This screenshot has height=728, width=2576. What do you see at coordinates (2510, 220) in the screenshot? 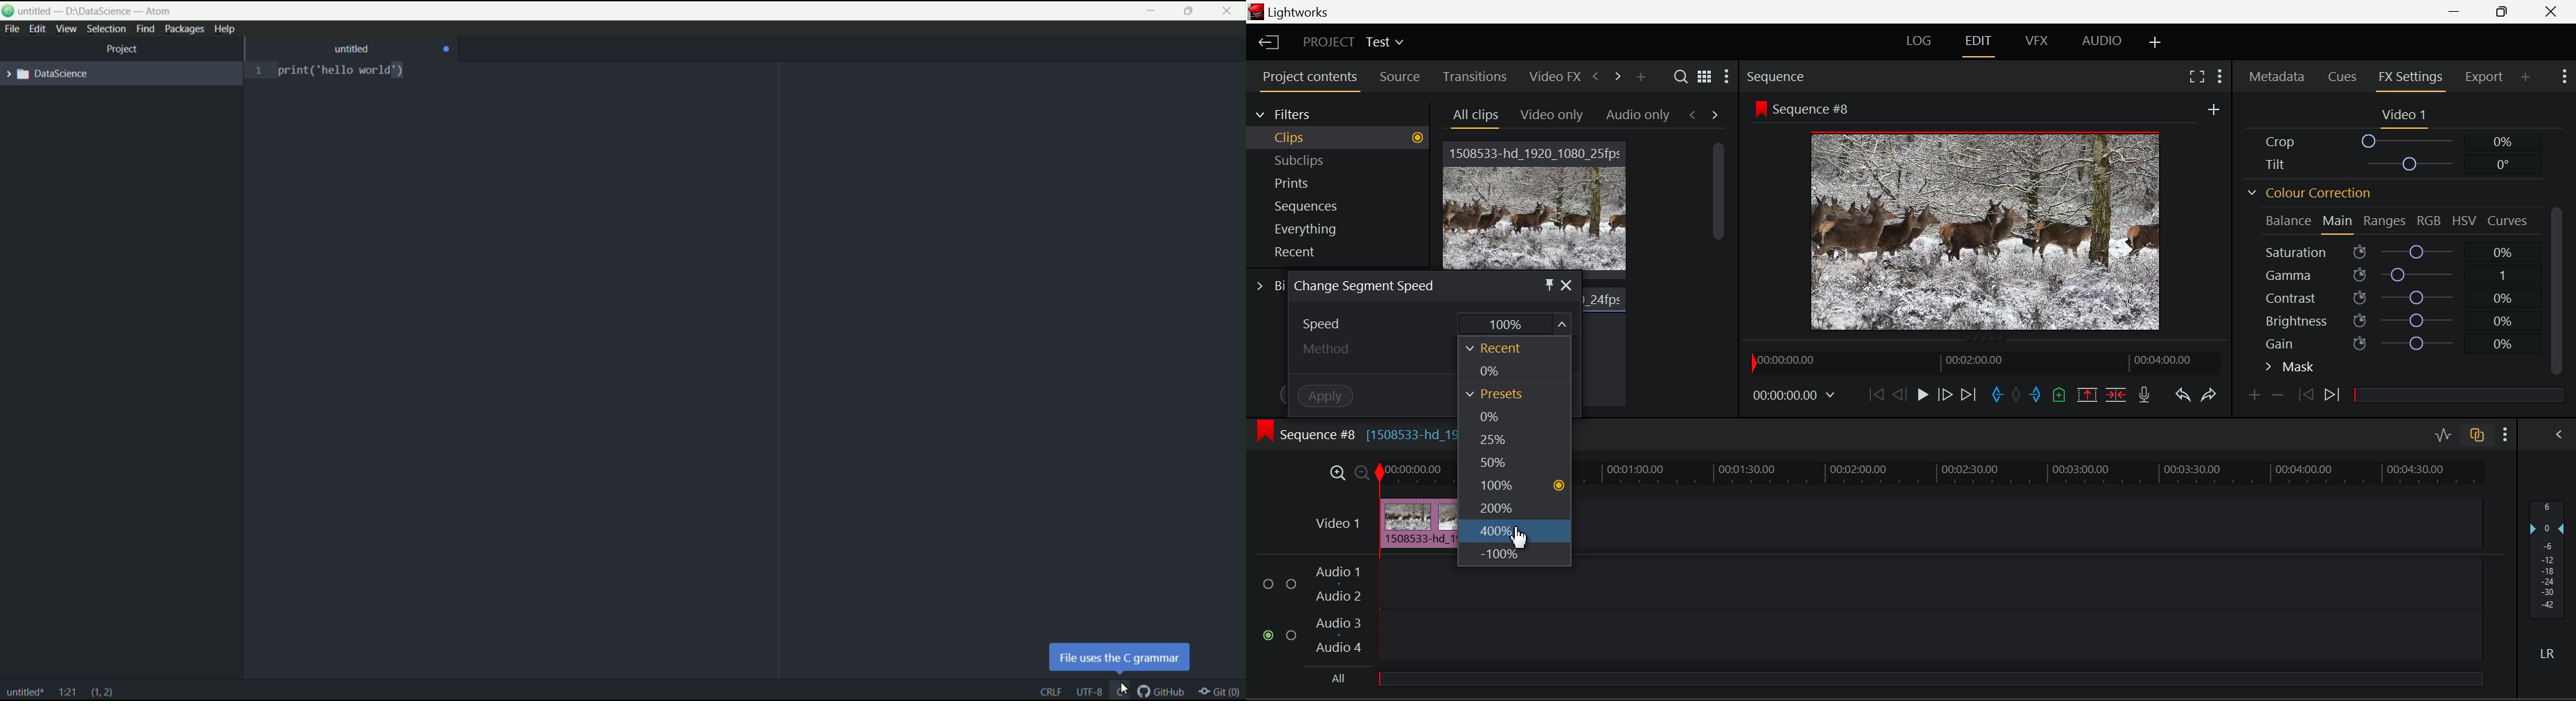
I see `Curves` at bounding box center [2510, 220].